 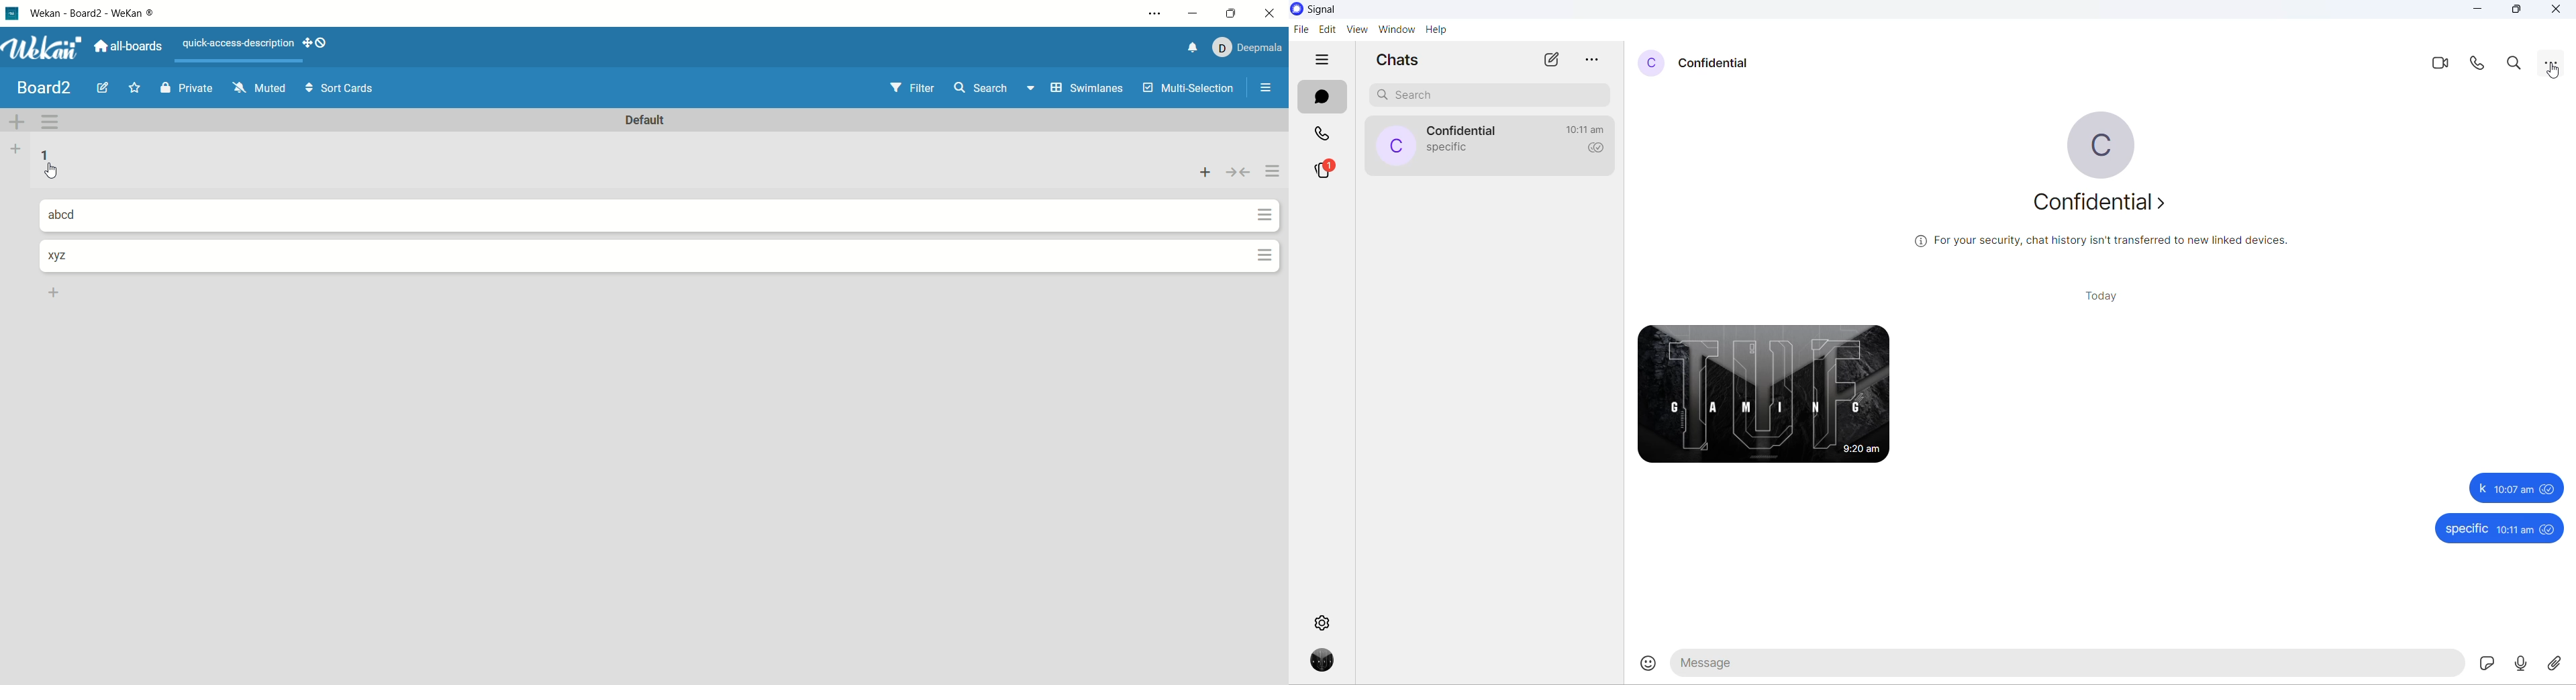 What do you see at coordinates (1268, 87) in the screenshot?
I see `option` at bounding box center [1268, 87].